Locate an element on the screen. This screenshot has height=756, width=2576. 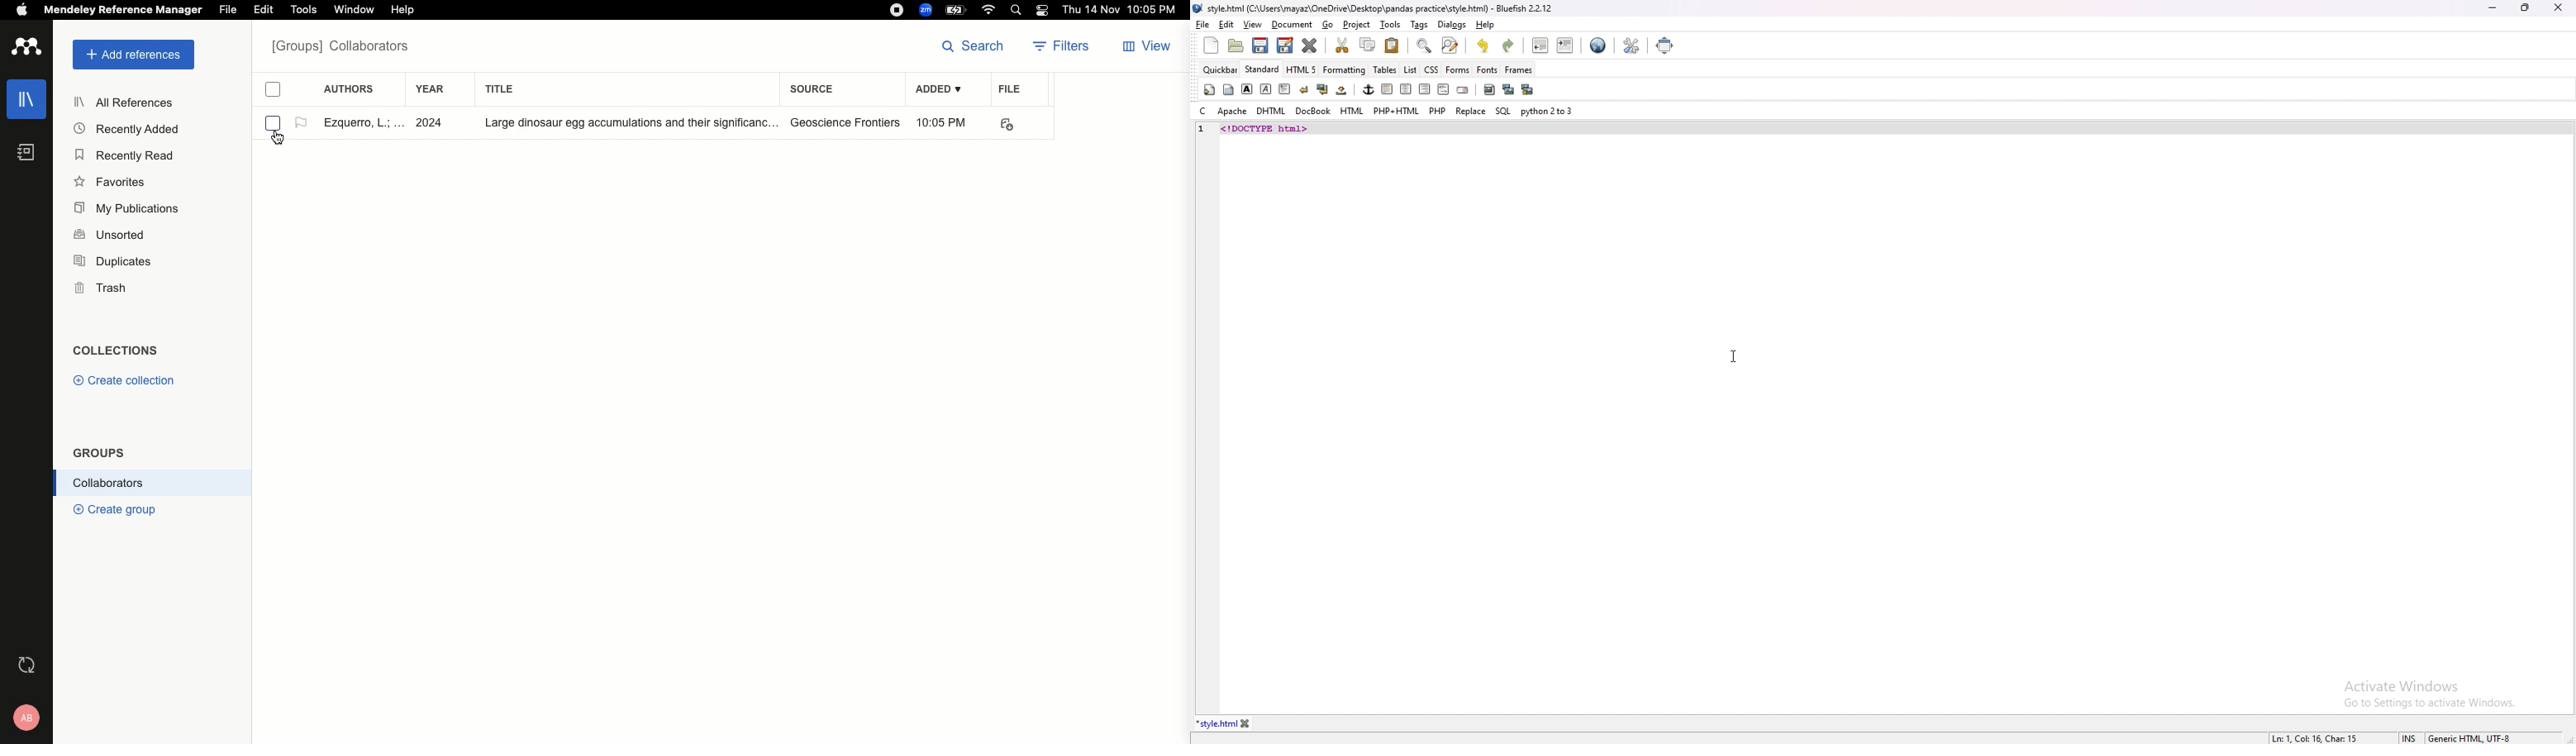
project is located at coordinates (1358, 25).